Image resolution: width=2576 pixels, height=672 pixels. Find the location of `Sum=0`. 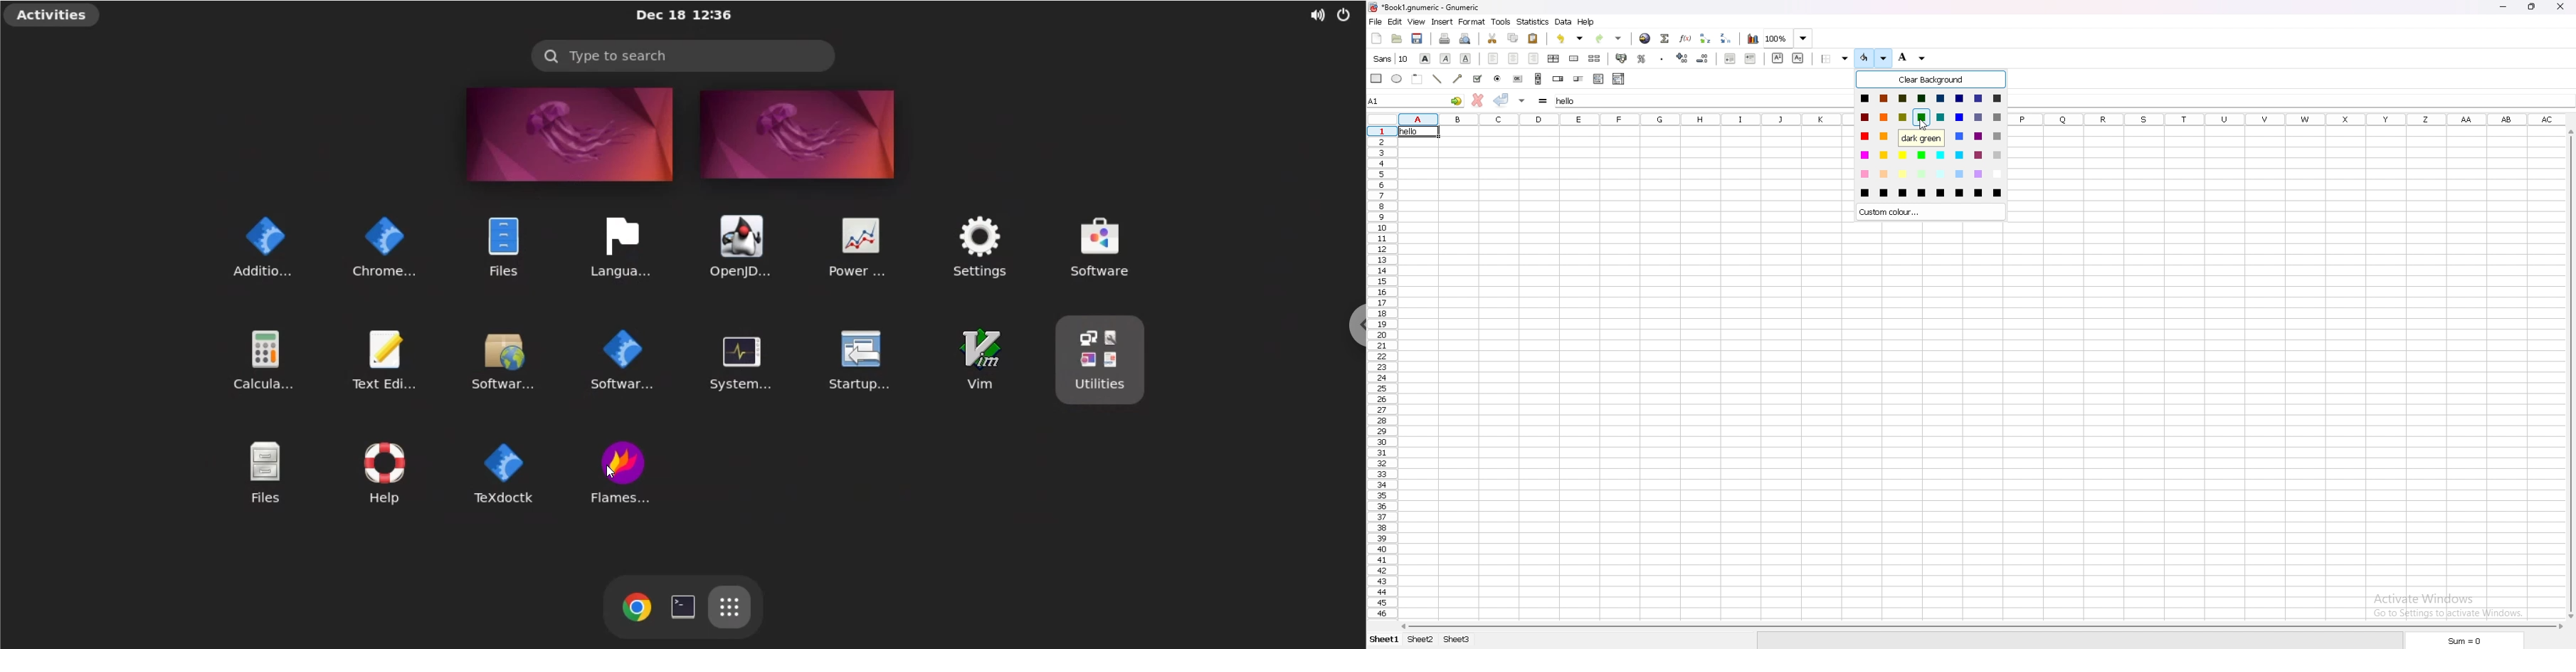

Sum=0 is located at coordinates (2464, 641).